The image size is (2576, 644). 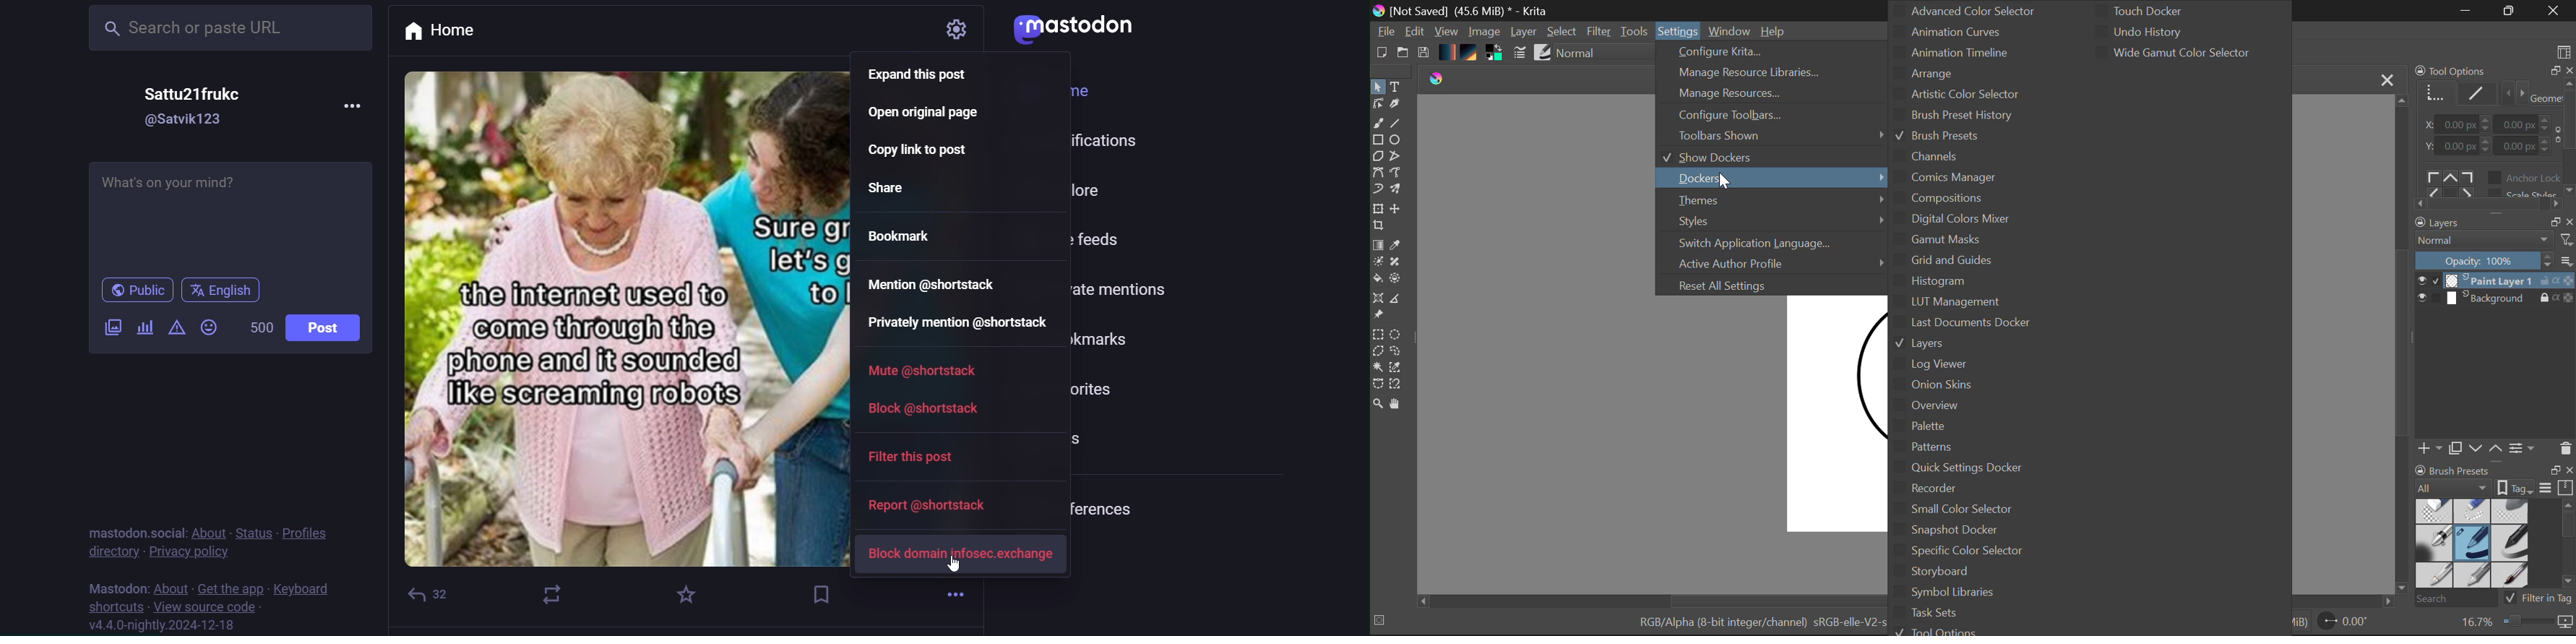 What do you see at coordinates (1398, 368) in the screenshot?
I see `Similar Color Selector` at bounding box center [1398, 368].